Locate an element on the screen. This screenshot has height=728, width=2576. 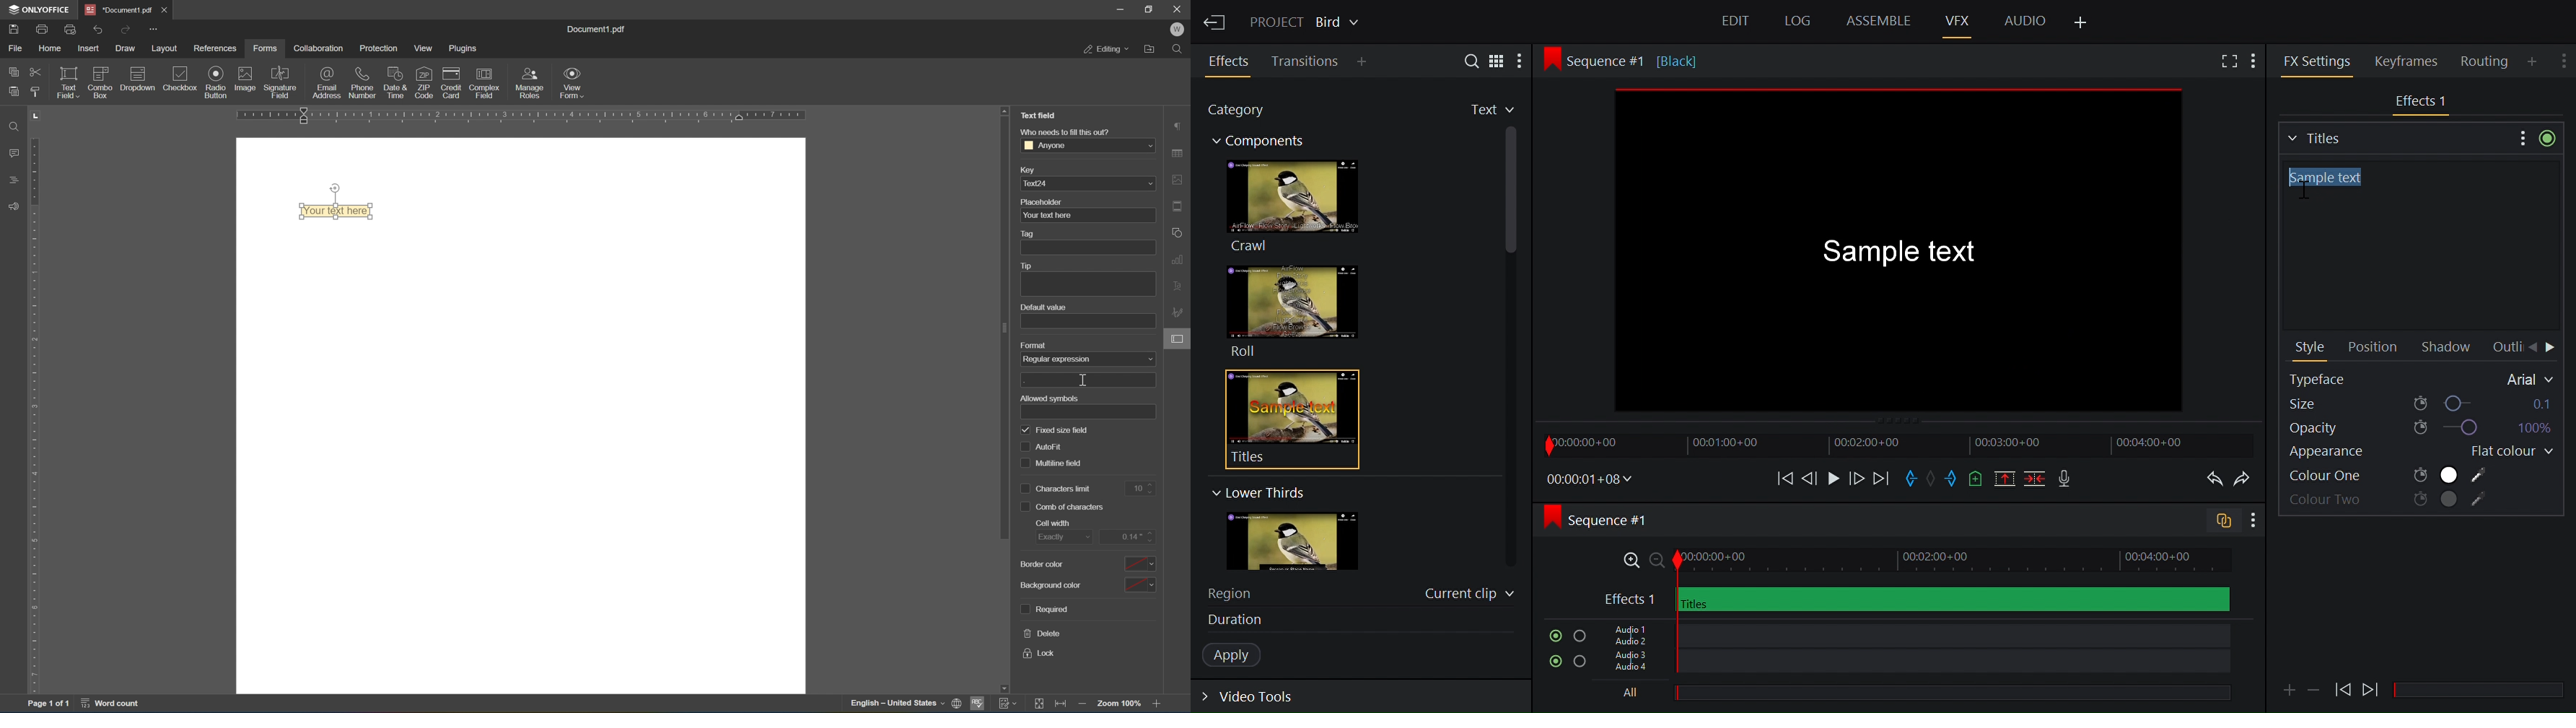
Toggle bypass is located at coordinates (2547, 138).